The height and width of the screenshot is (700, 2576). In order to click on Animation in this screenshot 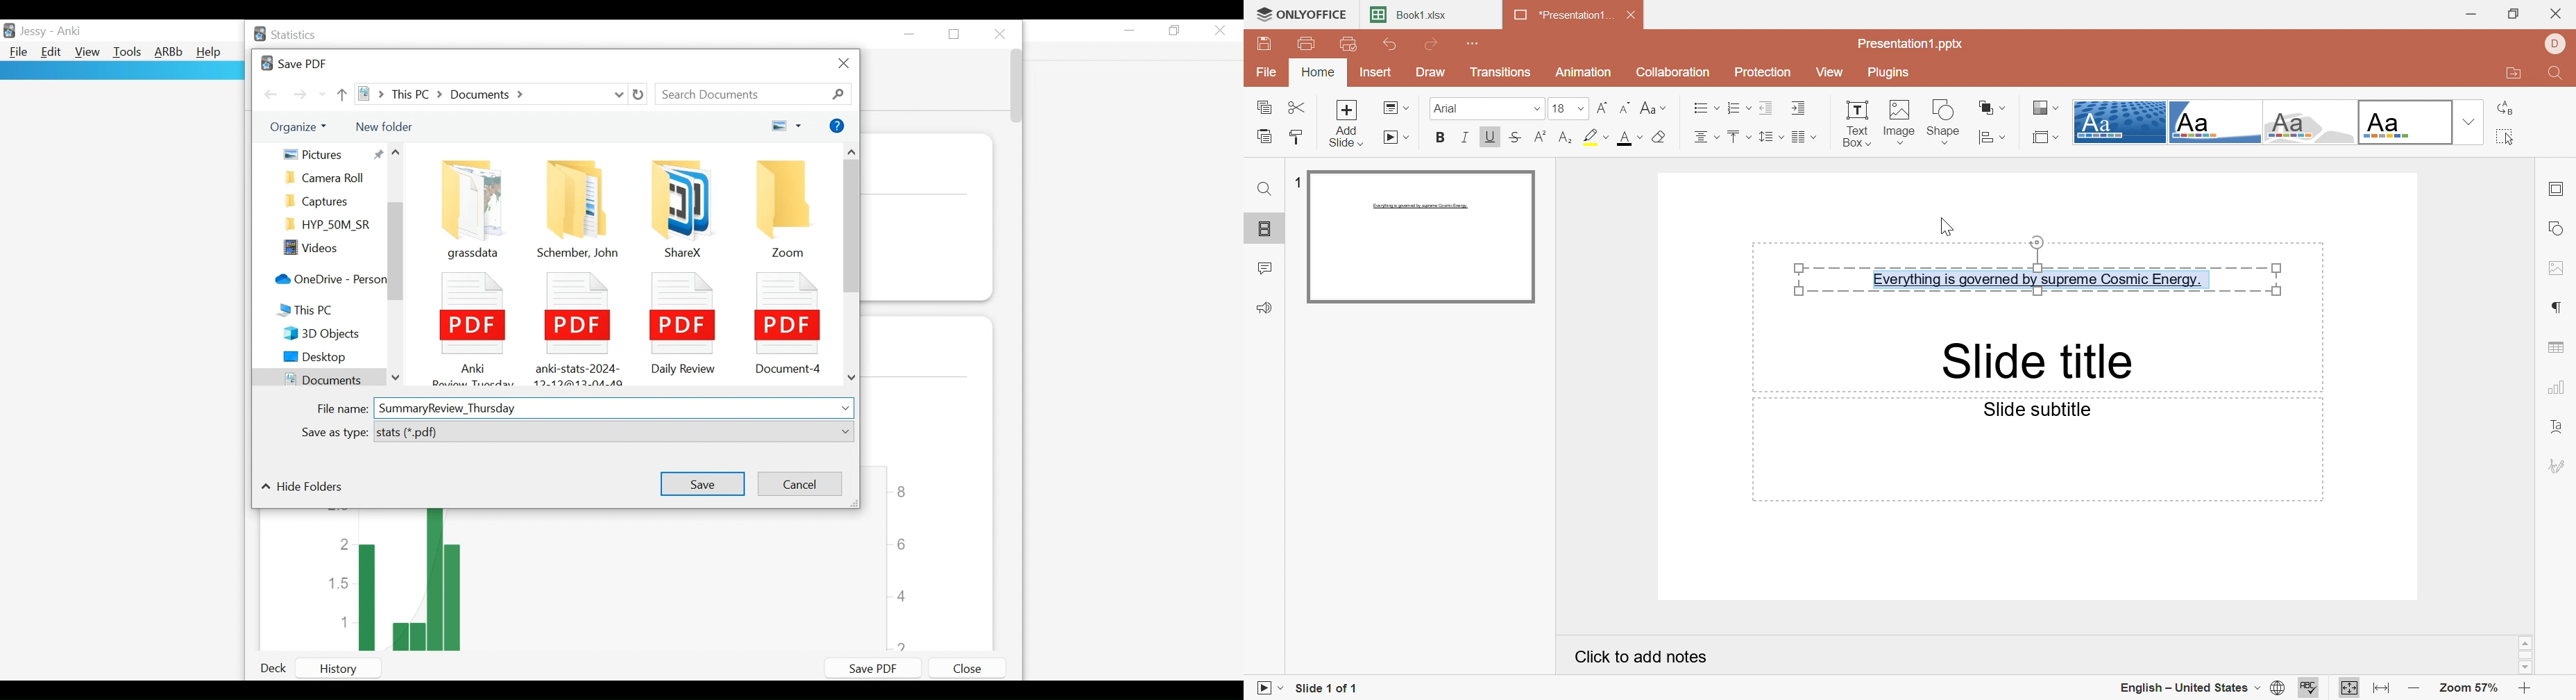, I will do `click(1585, 71)`.